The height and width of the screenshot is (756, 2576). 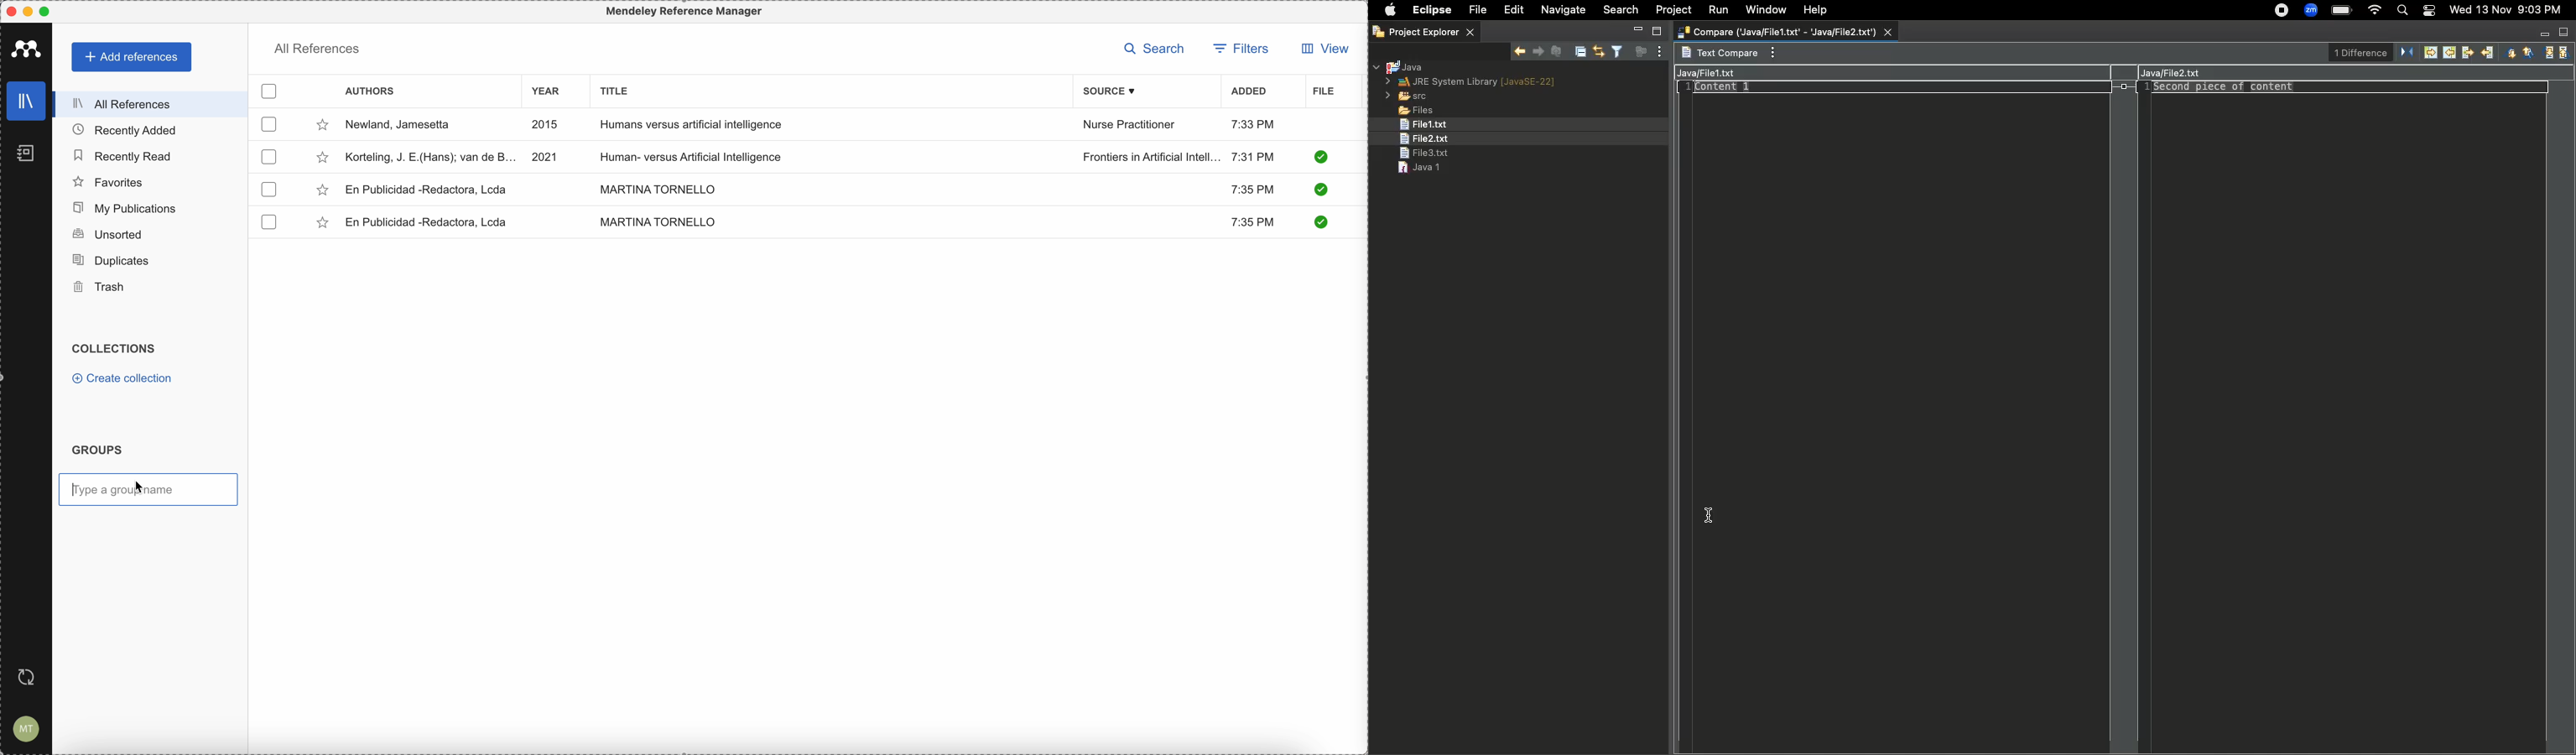 I want to click on groups, so click(x=97, y=448).